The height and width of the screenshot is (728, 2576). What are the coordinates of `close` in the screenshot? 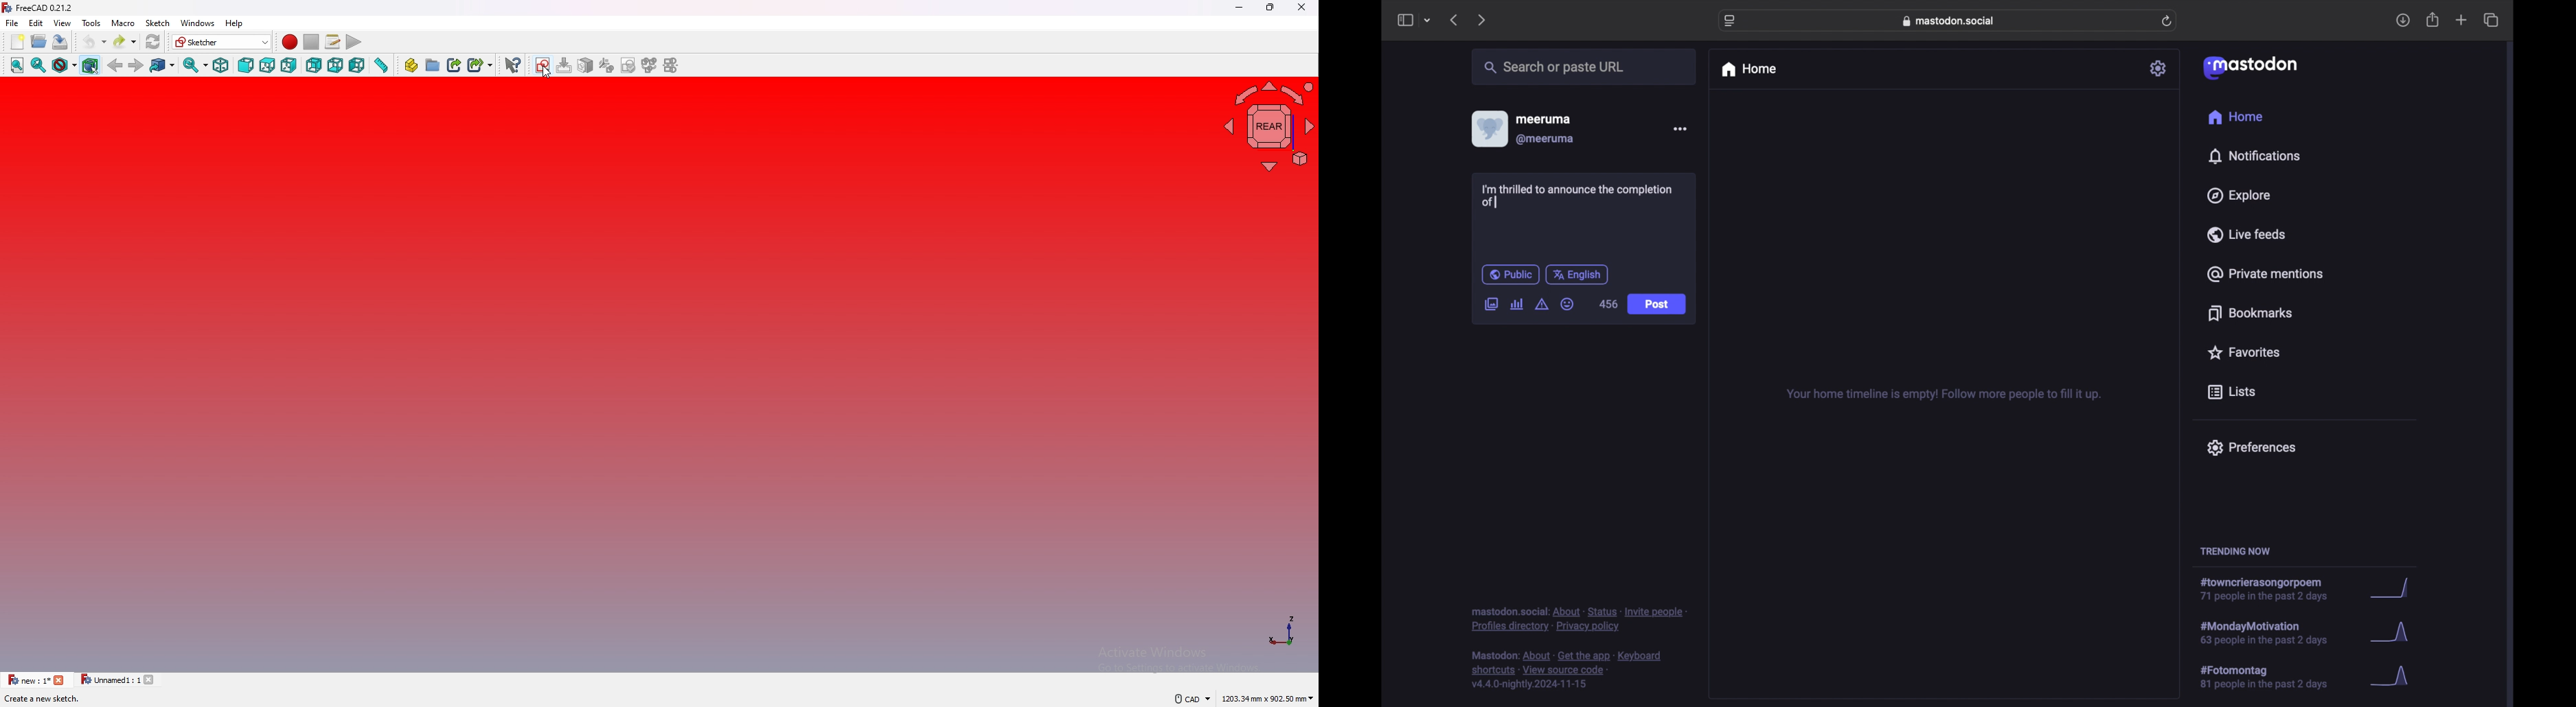 It's located at (60, 680).